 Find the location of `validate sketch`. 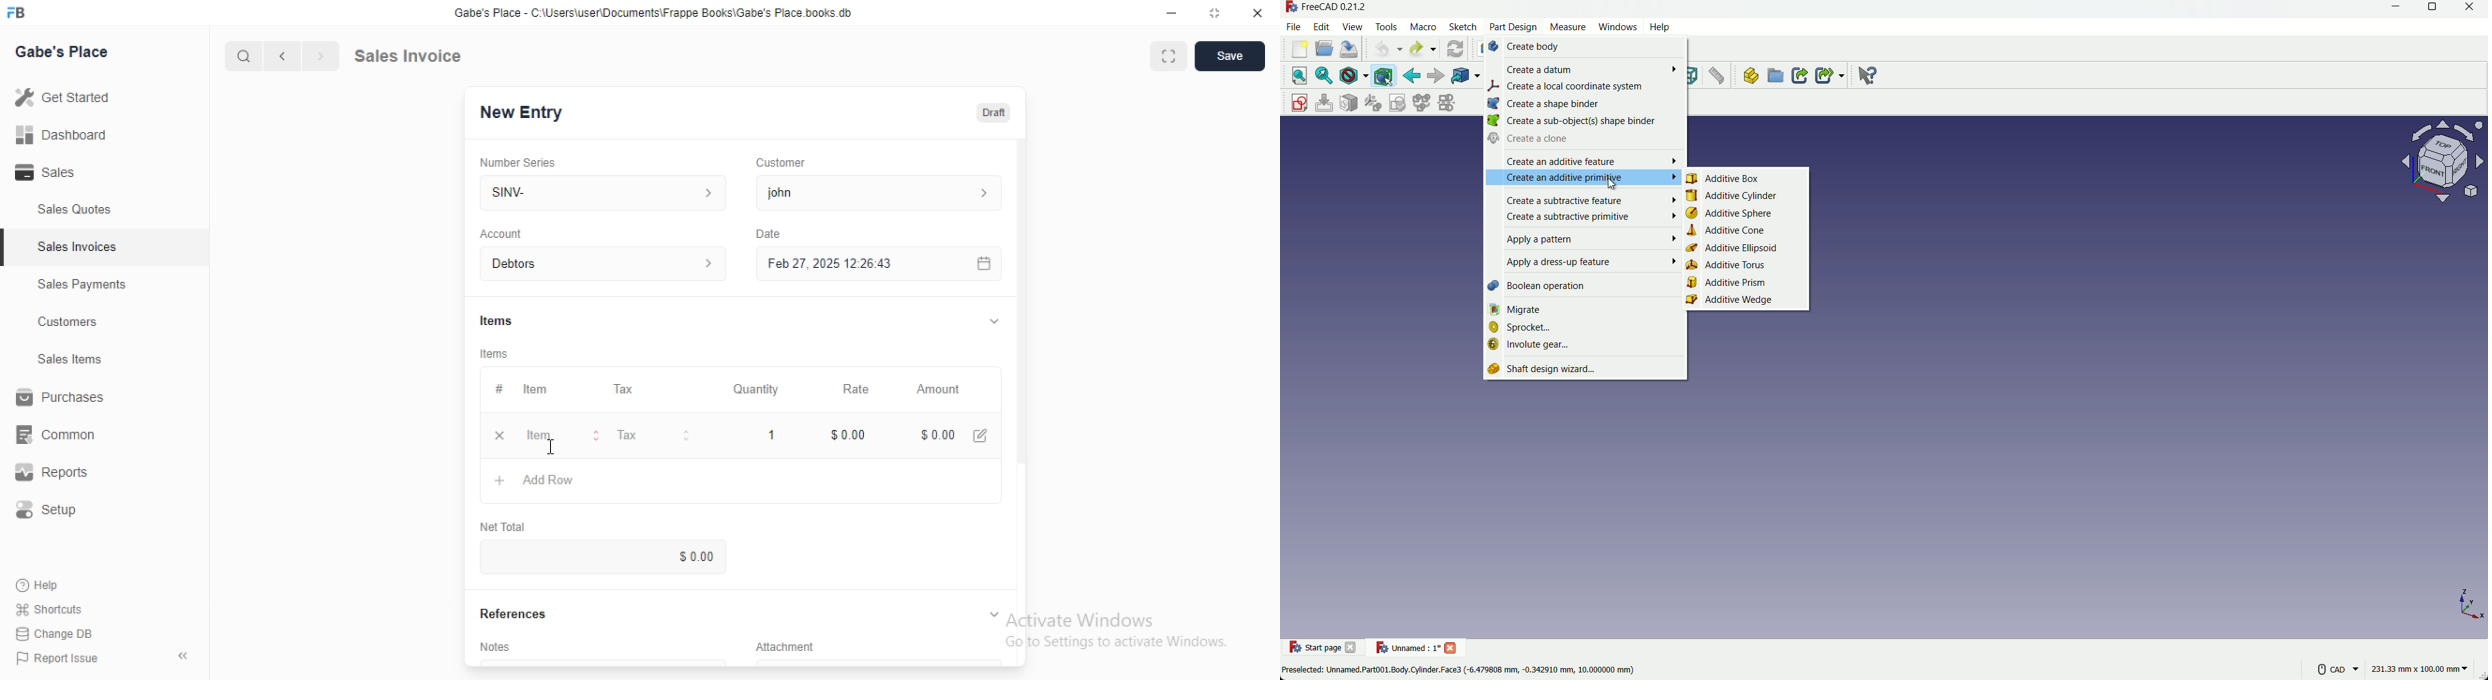

validate sketch is located at coordinates (1398, 103).